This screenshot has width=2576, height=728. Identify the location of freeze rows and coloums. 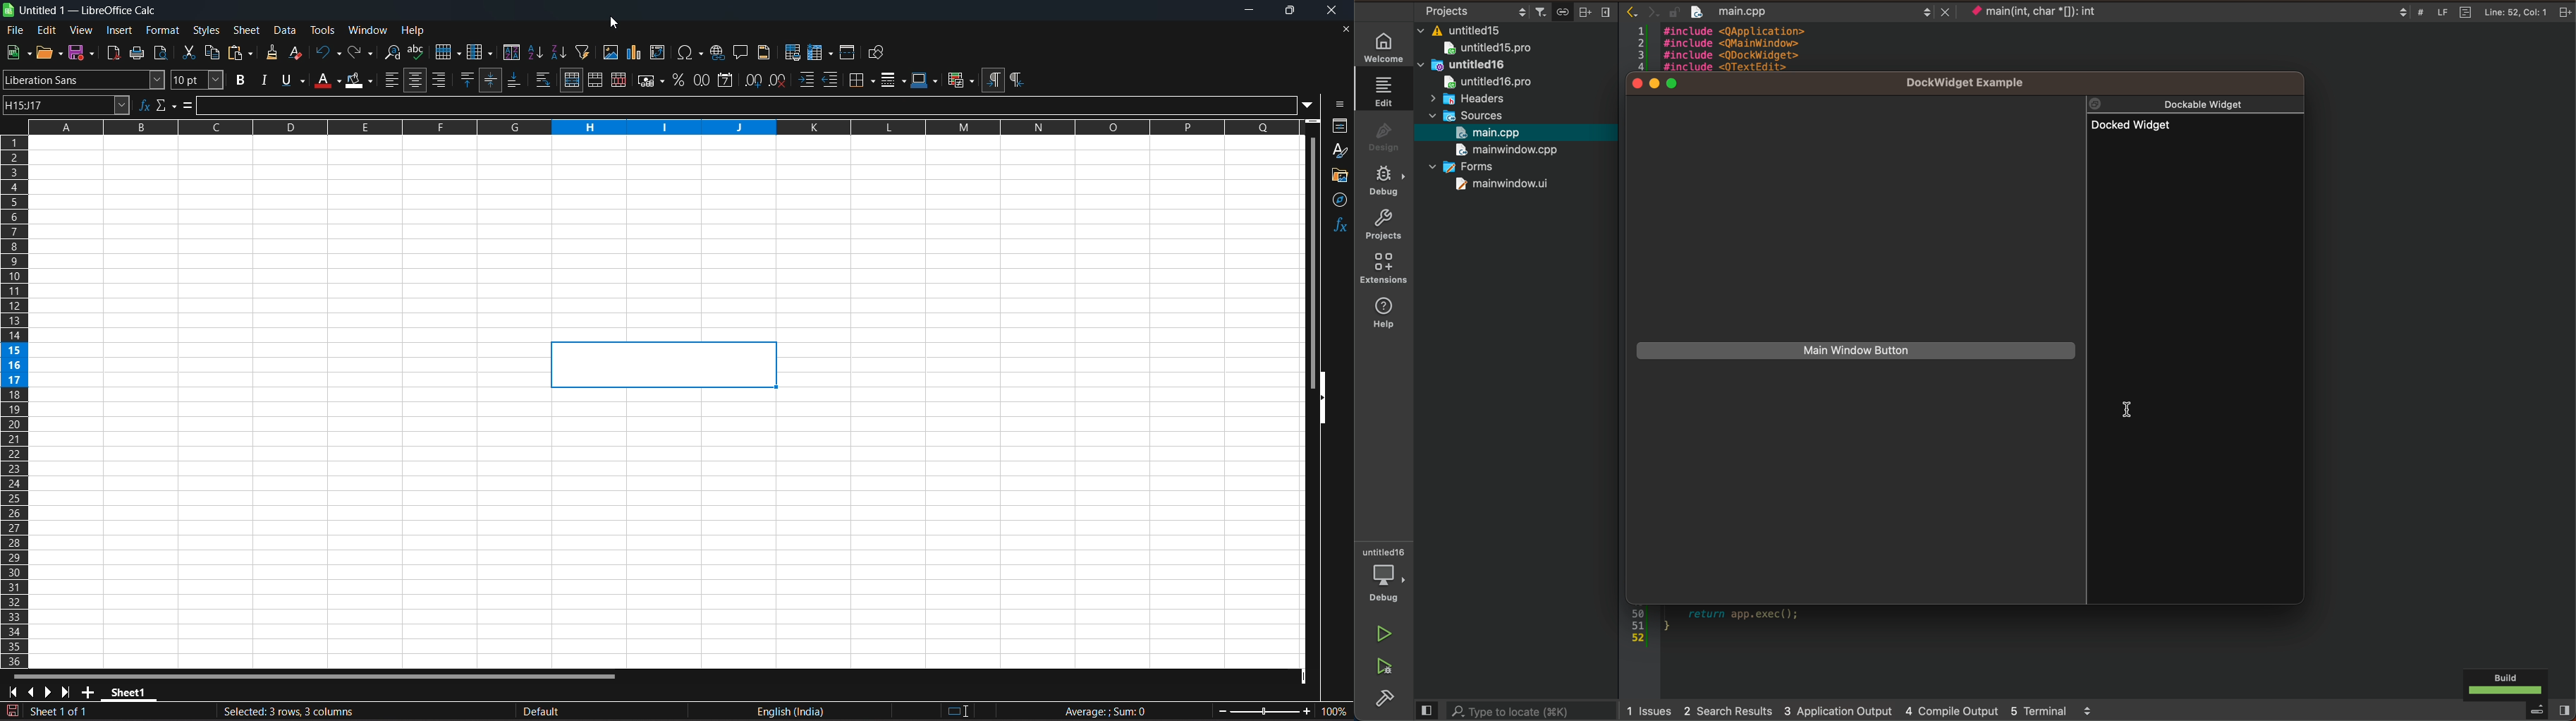
(821, 53).